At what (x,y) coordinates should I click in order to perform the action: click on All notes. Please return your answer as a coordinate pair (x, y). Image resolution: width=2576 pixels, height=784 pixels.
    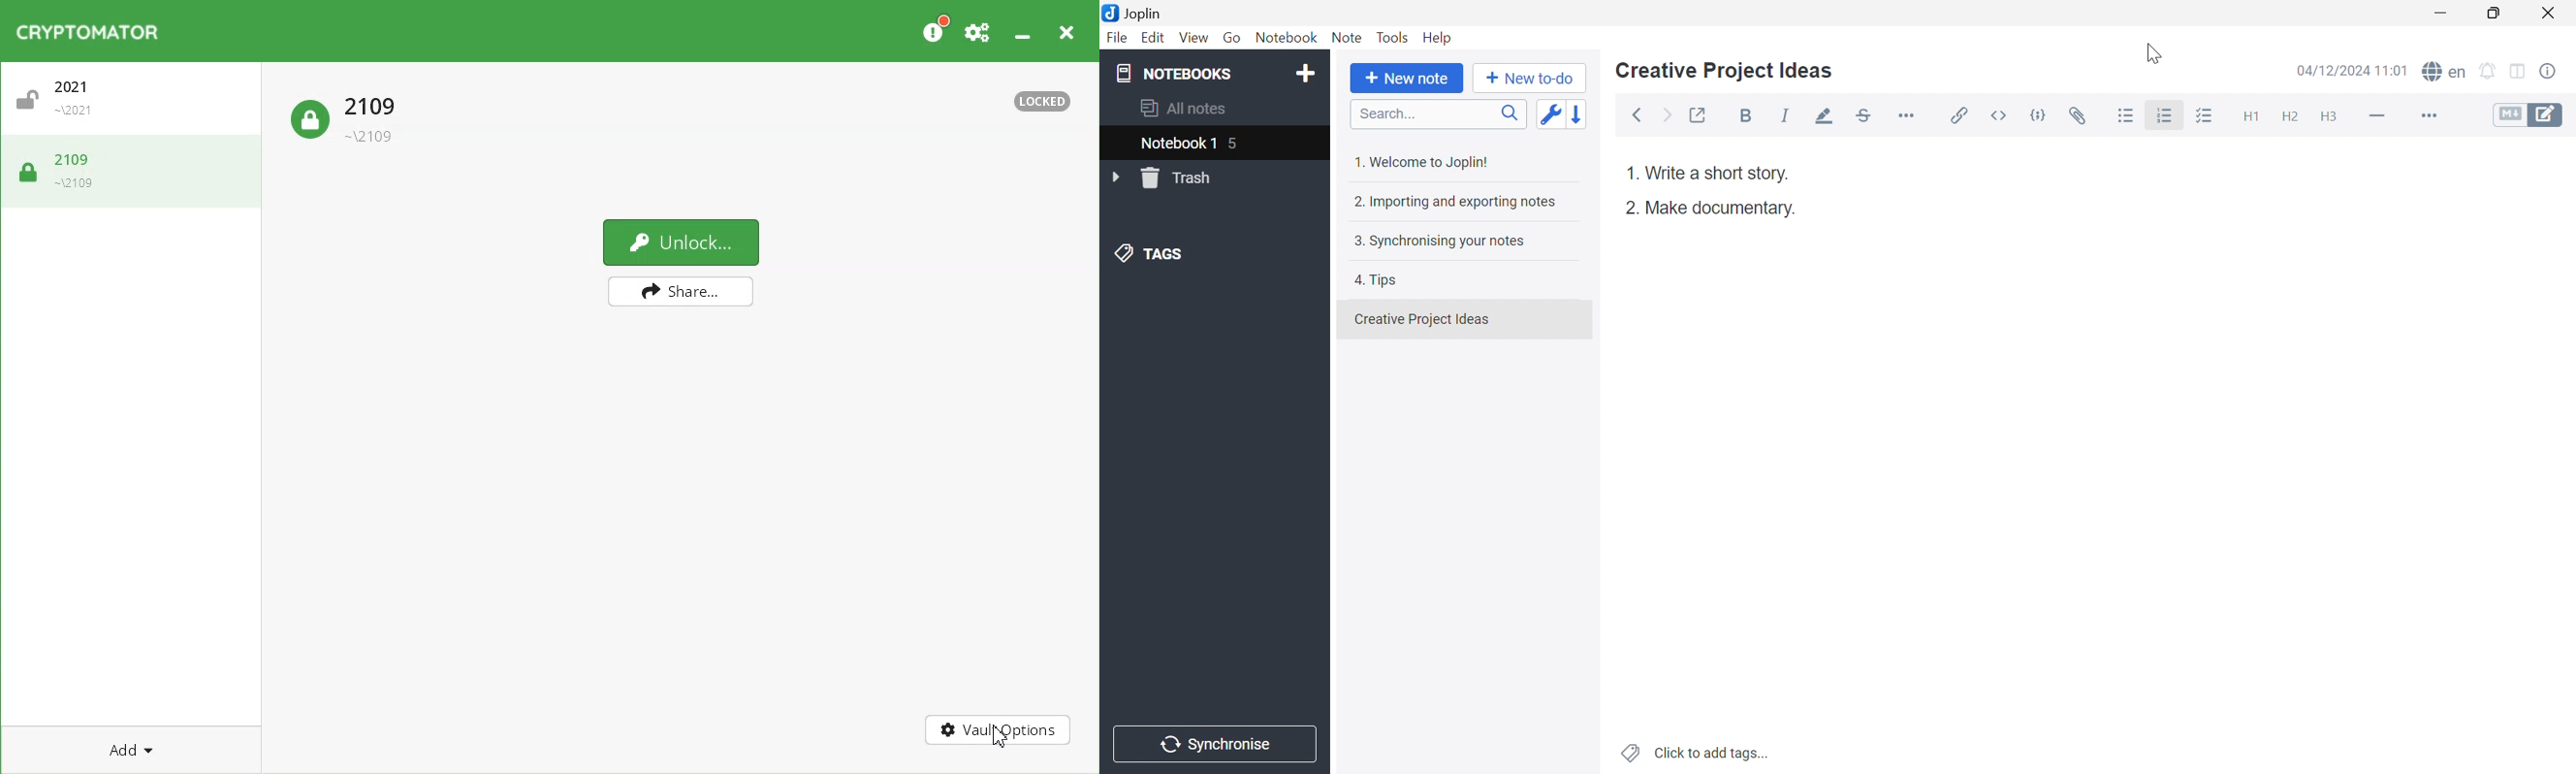
    Looking at the image, I should click on (1180, 108).